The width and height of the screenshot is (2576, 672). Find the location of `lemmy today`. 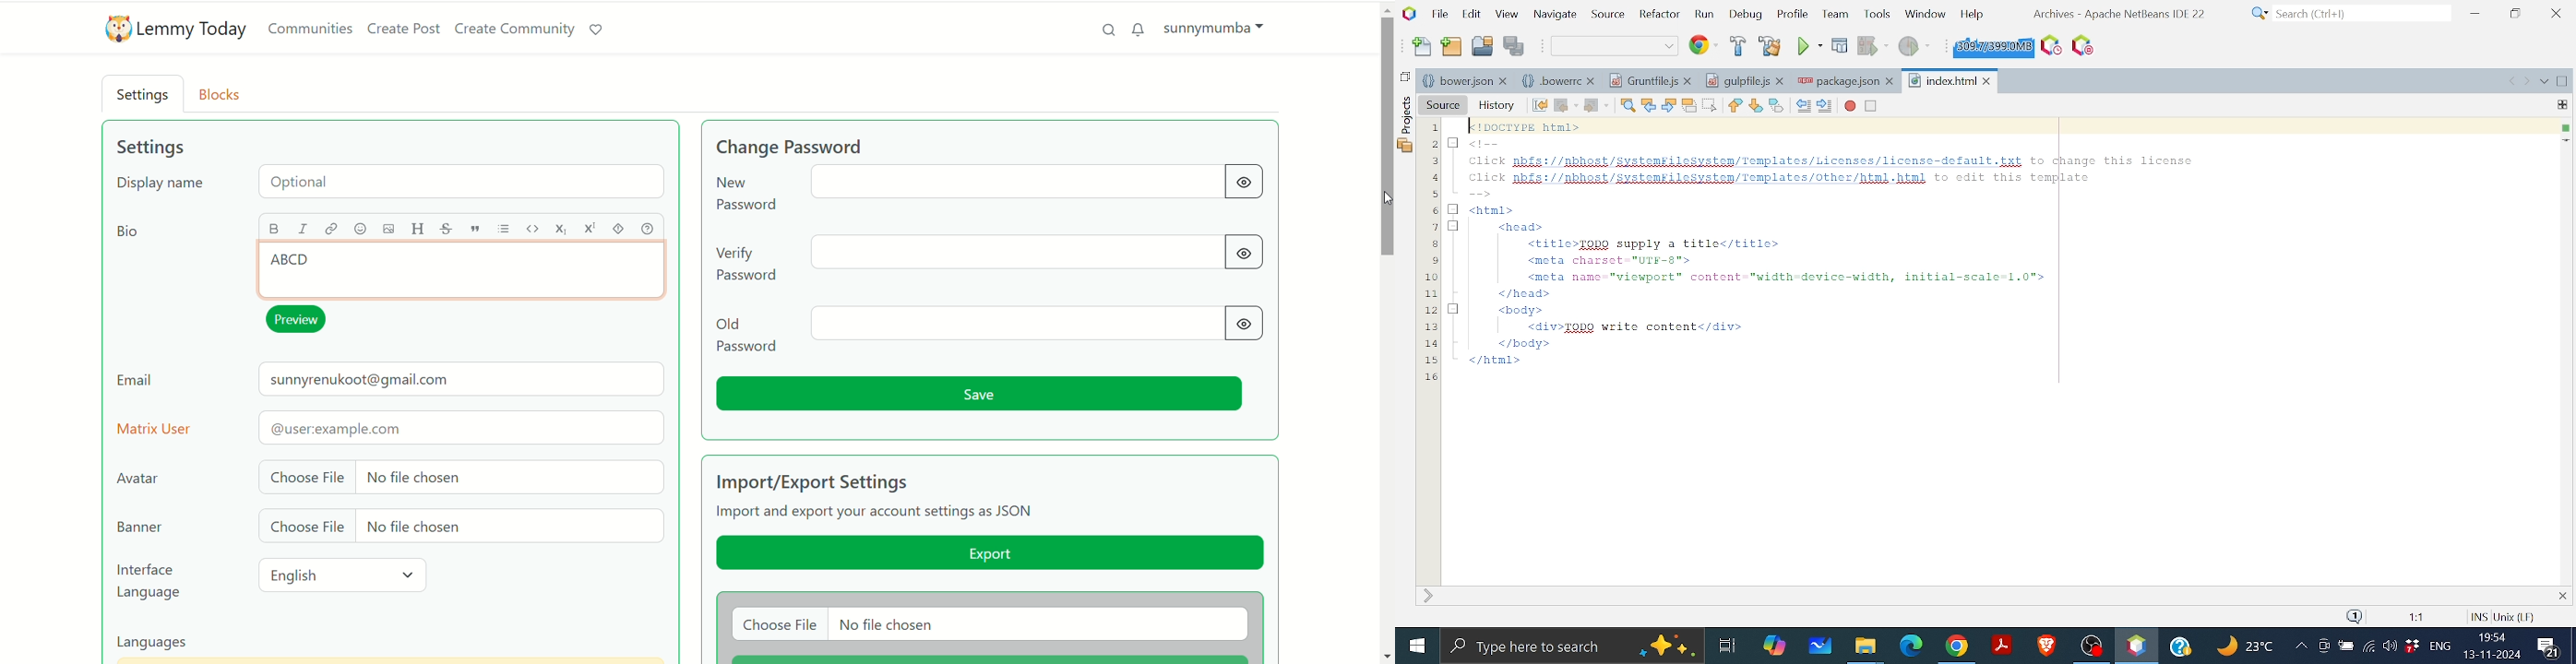

lemmy today is located at coordinates (194, 31).